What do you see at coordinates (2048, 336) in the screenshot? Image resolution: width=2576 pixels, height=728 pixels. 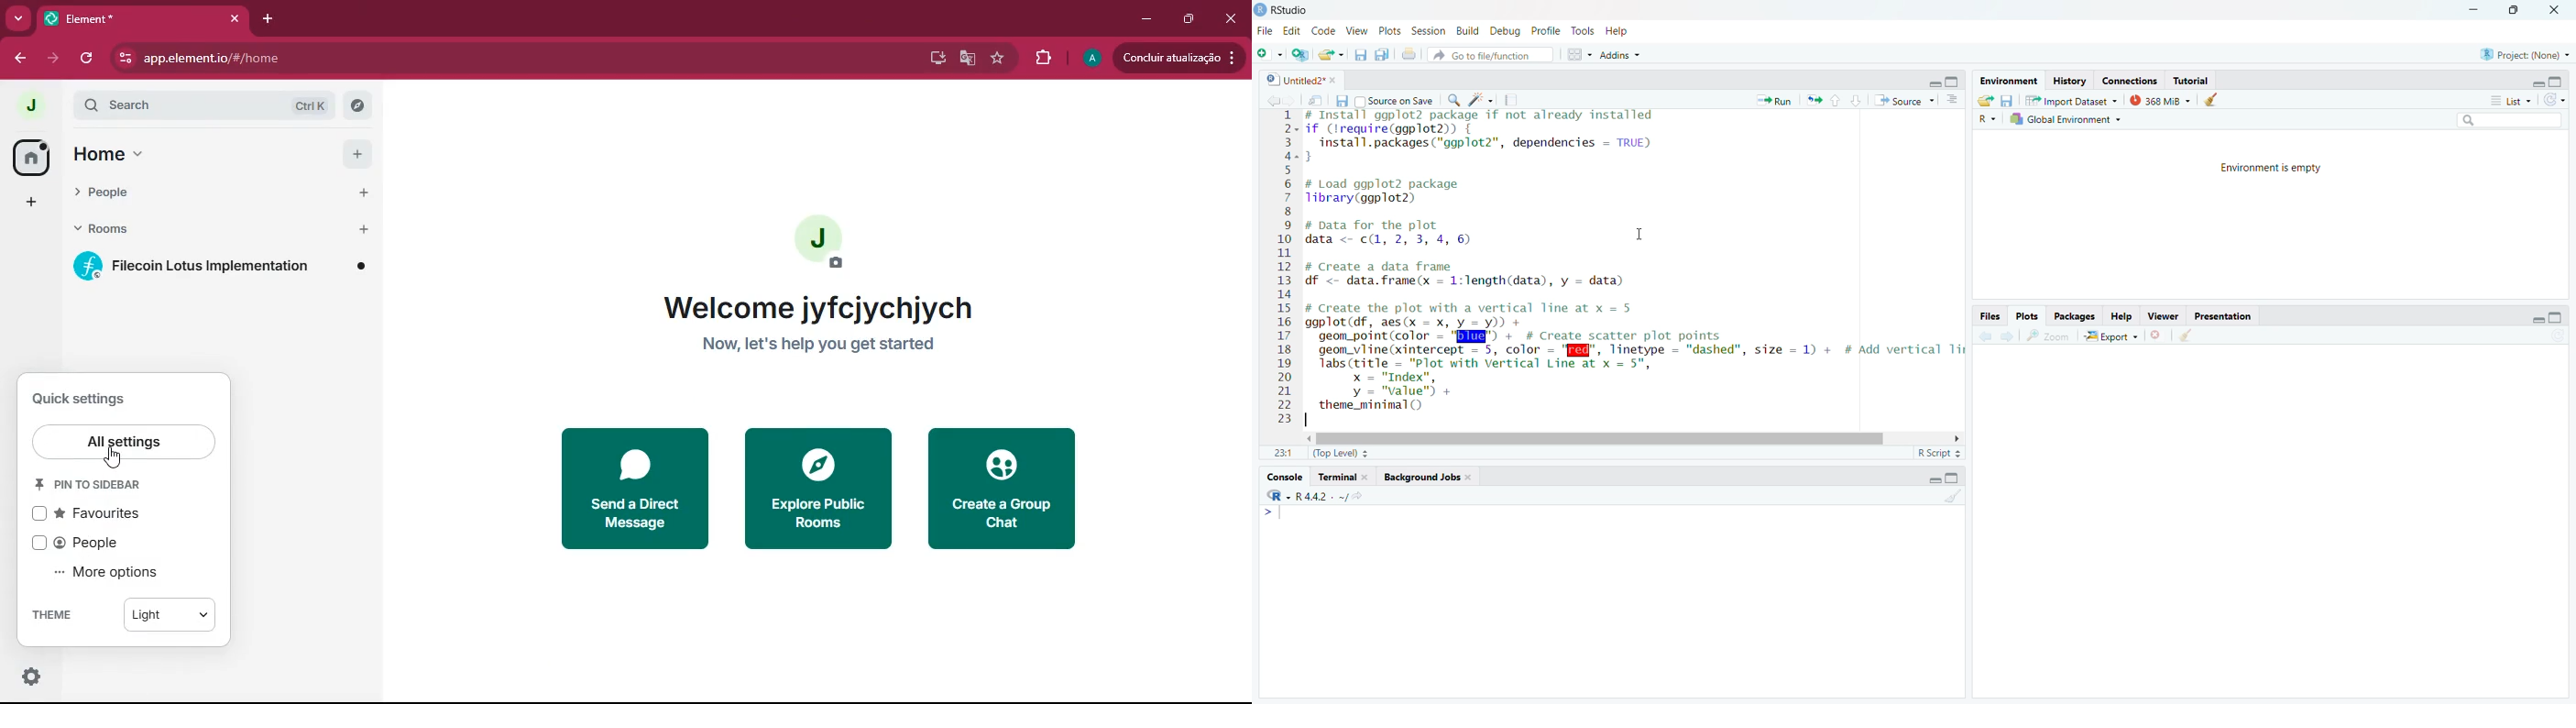 I see `zoom` at bounding box center [2048, 336].